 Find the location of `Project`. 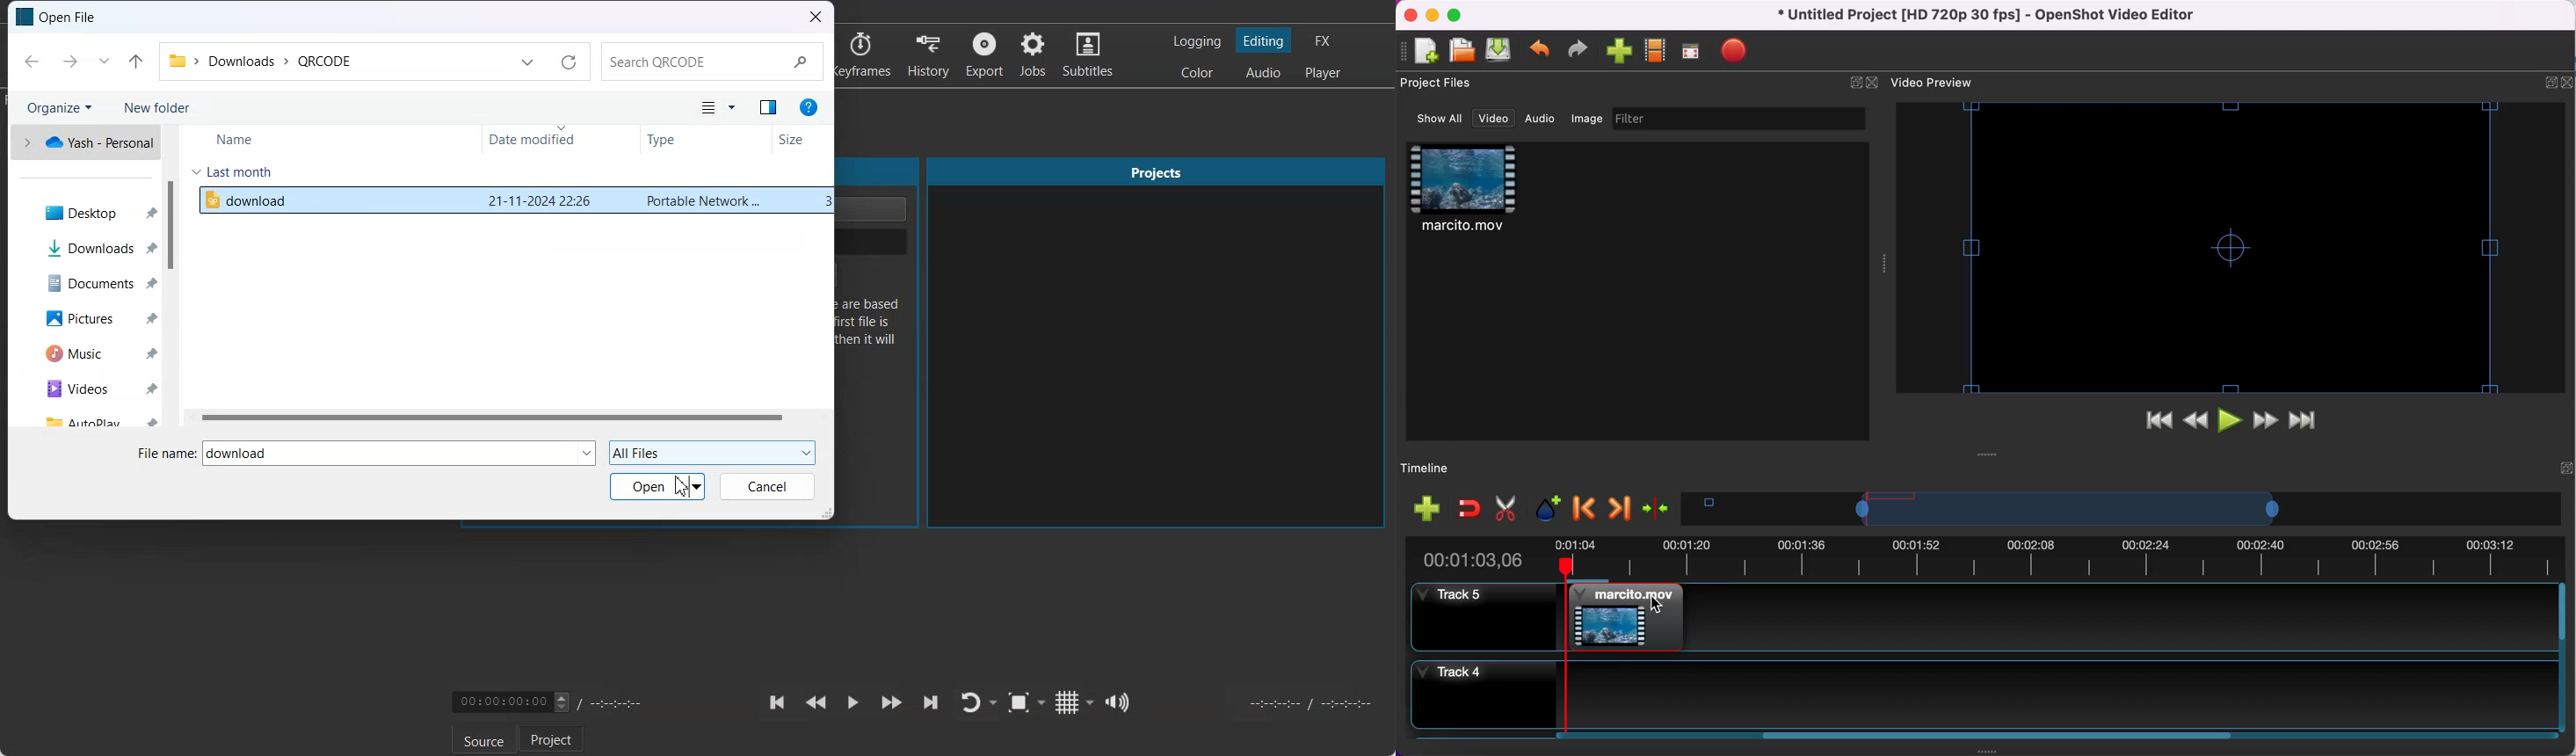

Project is located at coordinates (553, 738).